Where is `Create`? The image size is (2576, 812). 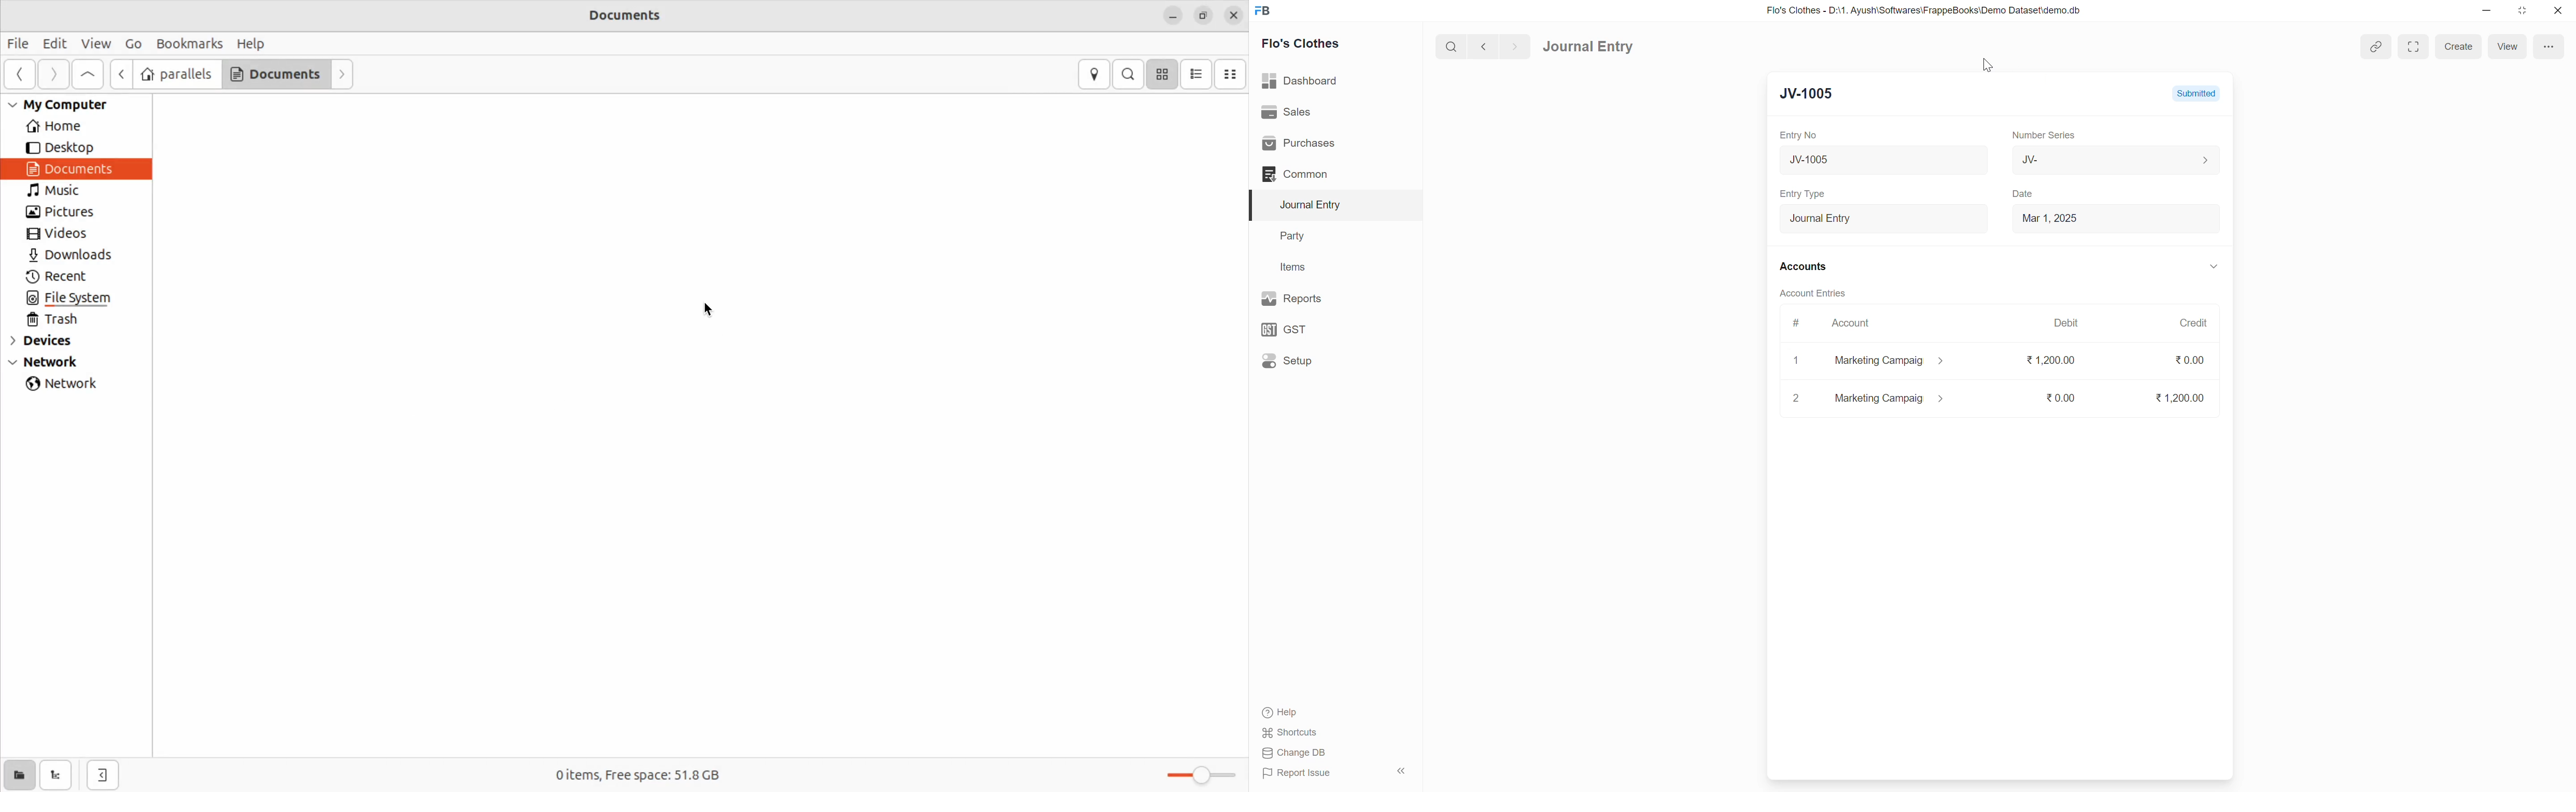
Create is located at coordinates (2459, 47).